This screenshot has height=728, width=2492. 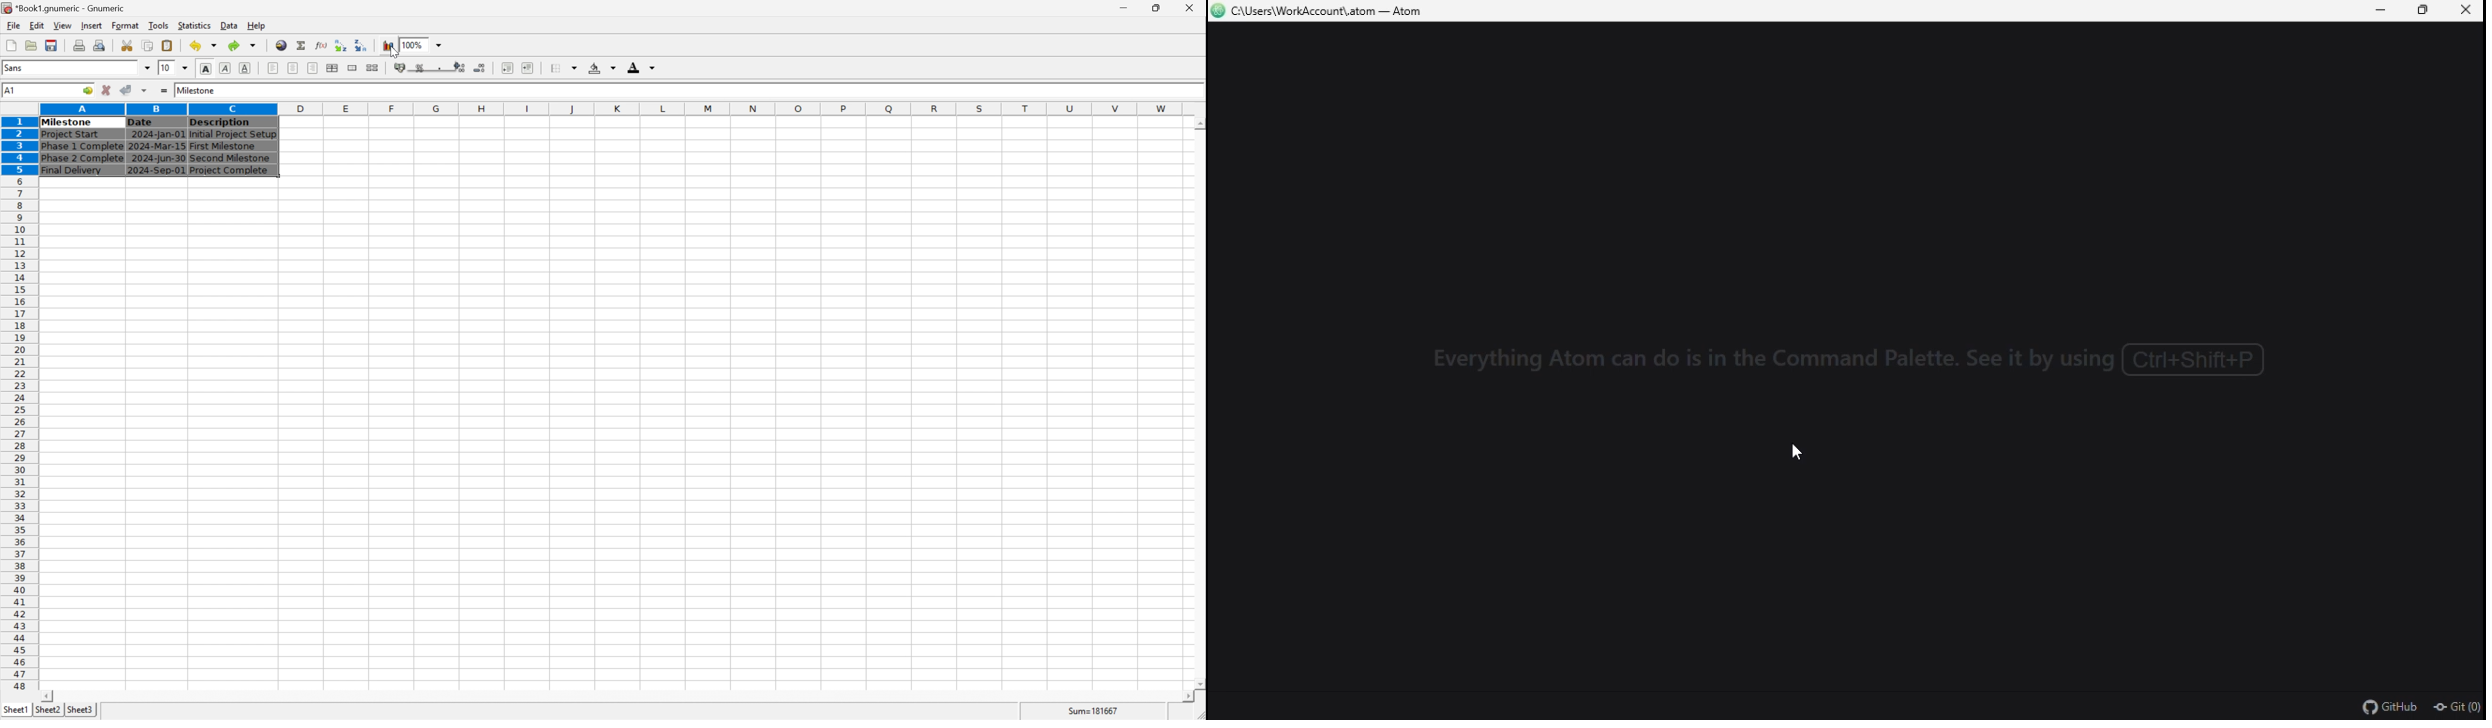 What do you see at coordinates (86, 90) in the screenshot?
I see `go to` at bounding box center [86, 90].